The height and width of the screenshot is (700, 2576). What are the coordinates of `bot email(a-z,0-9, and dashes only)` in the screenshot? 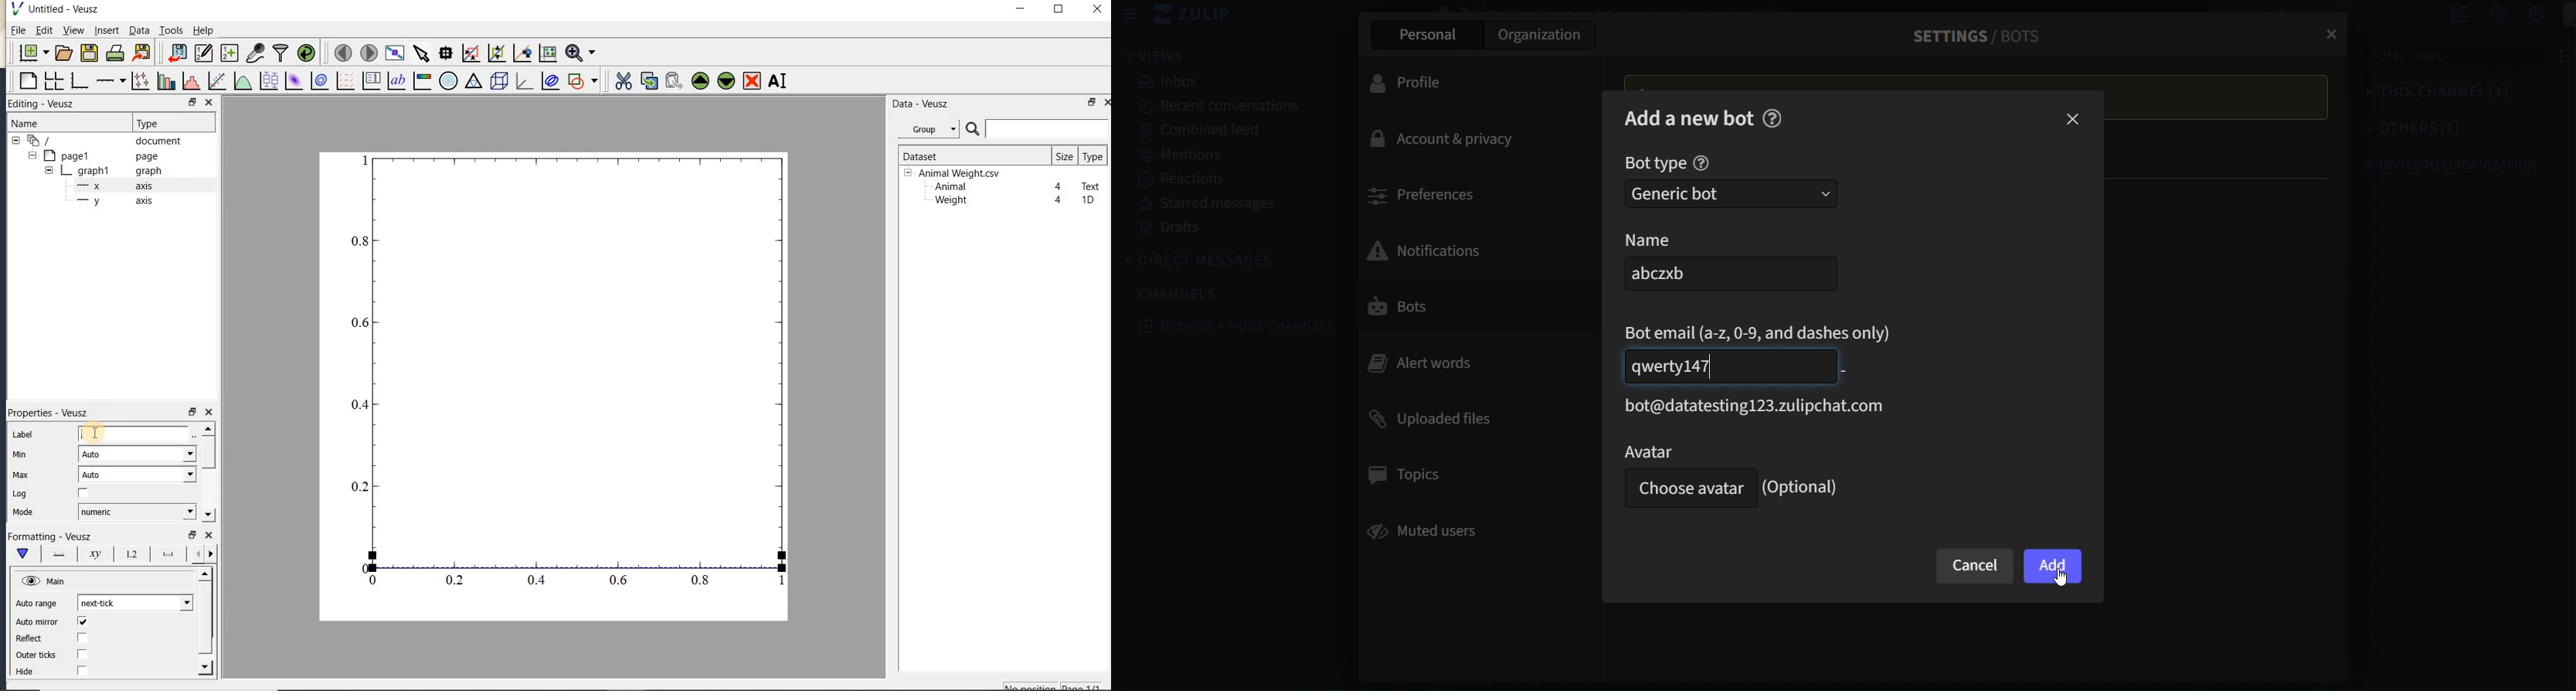 It's located at (1760, 332).